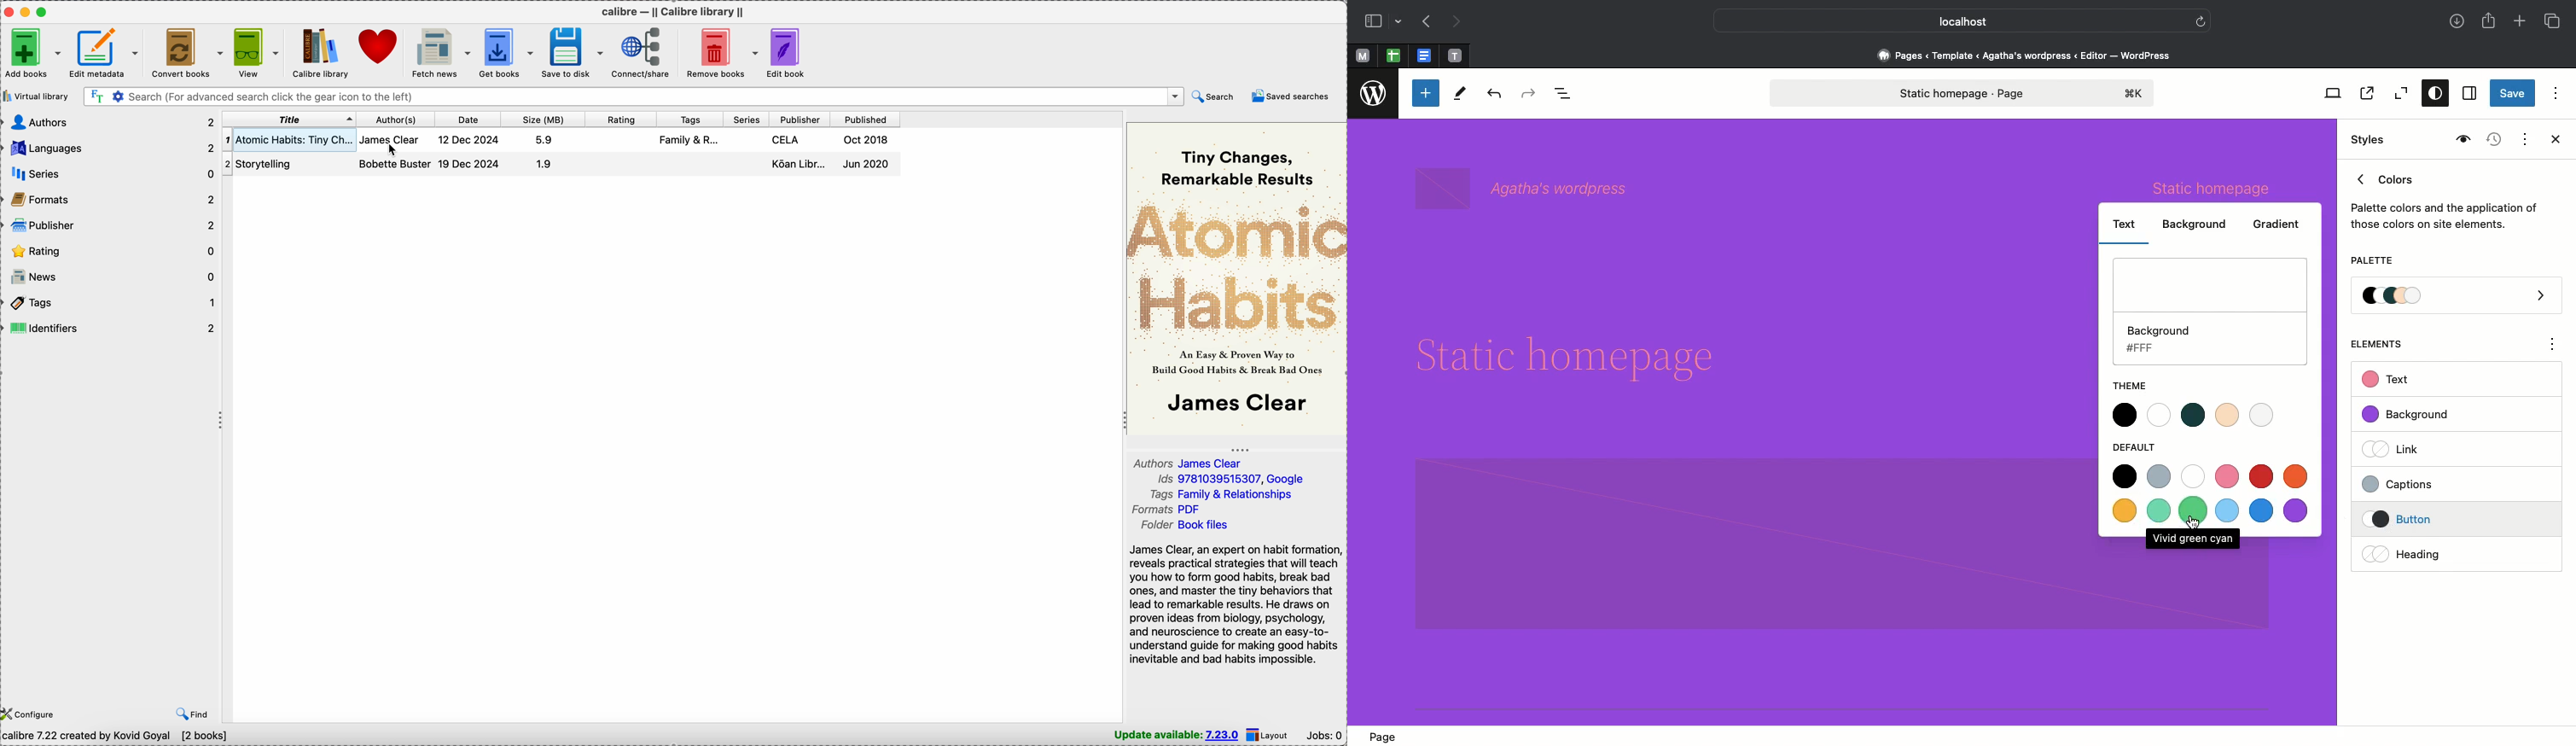 The height and width of the screenshot is (756, 2576). What do you see at coordinates (2194, 417) in the screenshot?
I see `Theme color` at bounding box center [2194, 417].